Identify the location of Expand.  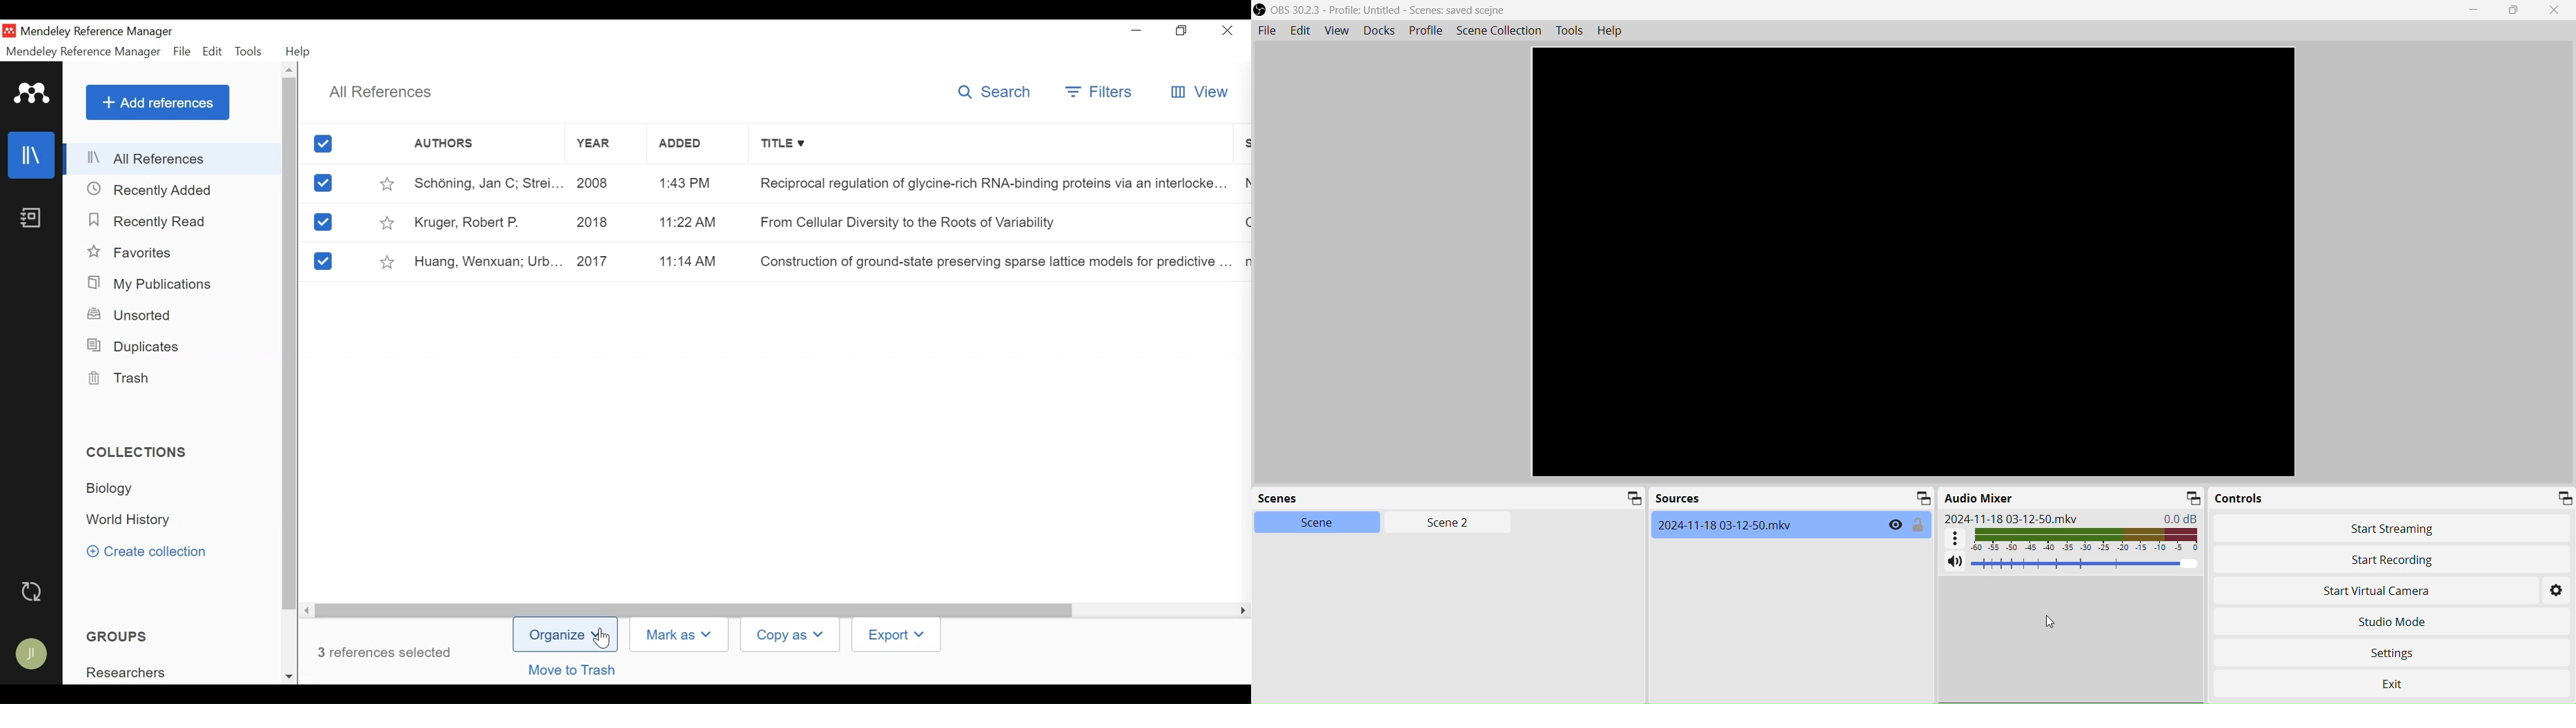
(2564, 497).